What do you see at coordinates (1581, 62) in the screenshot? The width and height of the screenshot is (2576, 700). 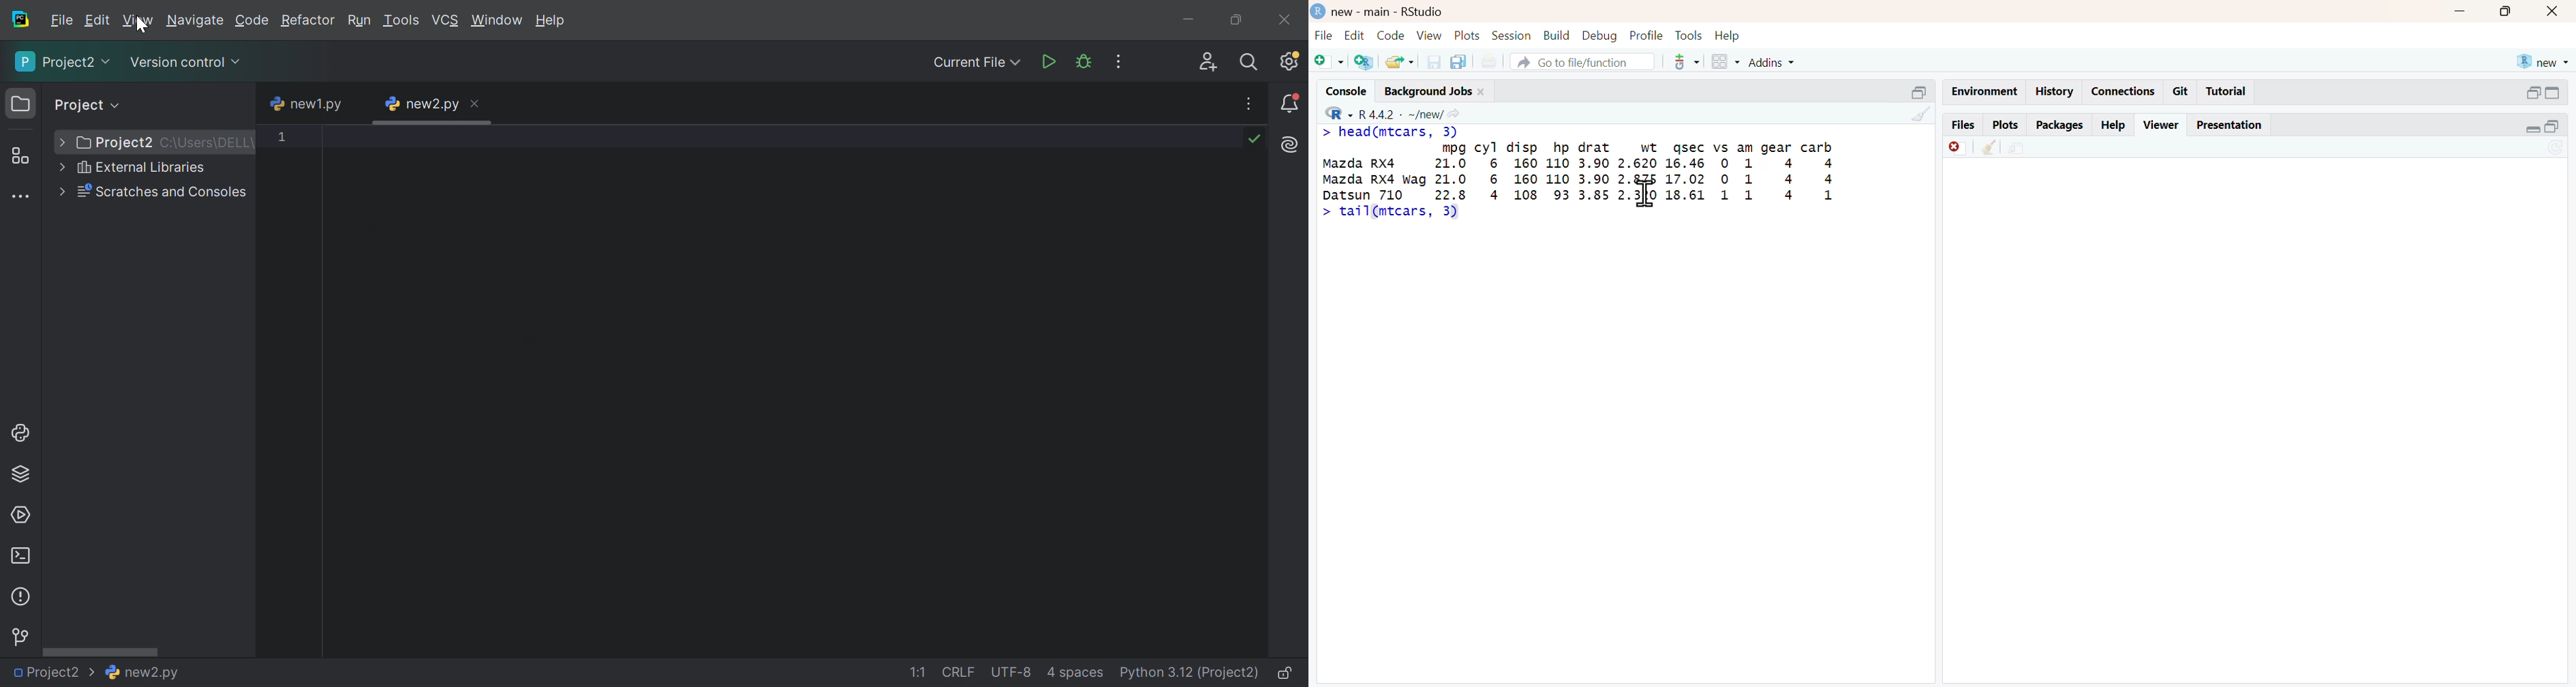 I see `A Go to file/function` at bounding box center [1581, 62].